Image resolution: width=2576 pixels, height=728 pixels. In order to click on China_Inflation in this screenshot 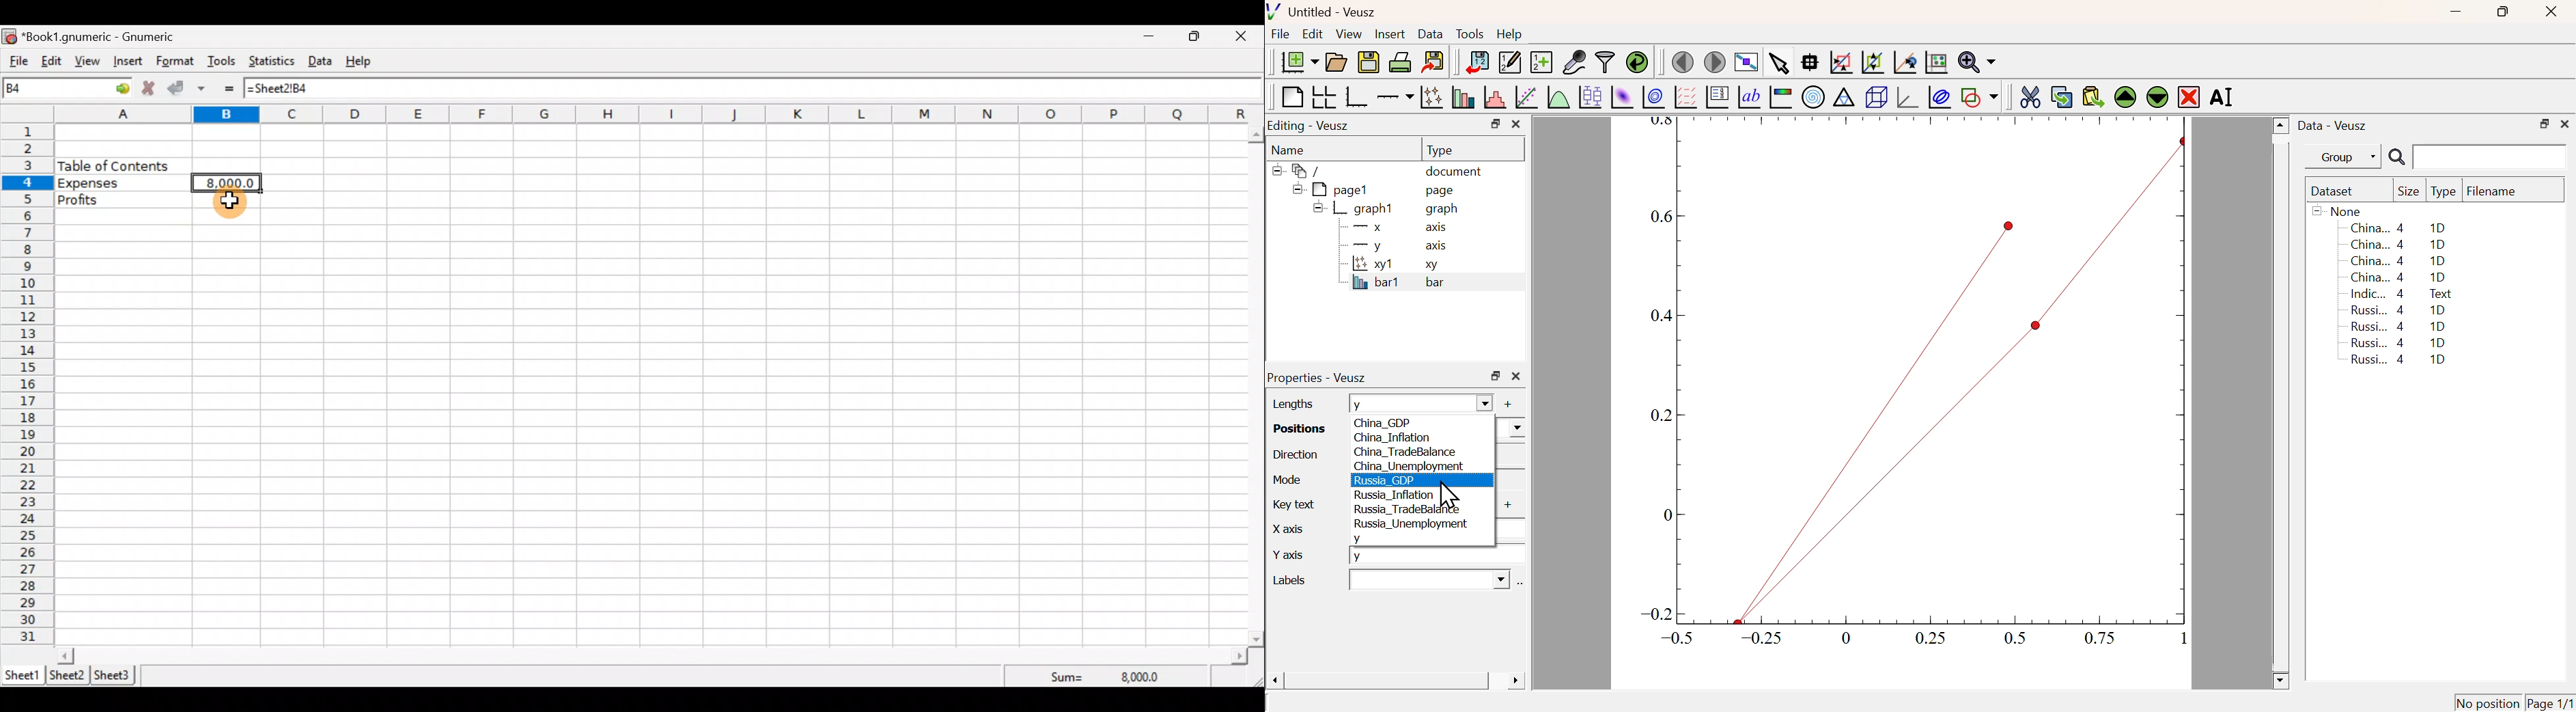, I will do `click(1510, 426)`.